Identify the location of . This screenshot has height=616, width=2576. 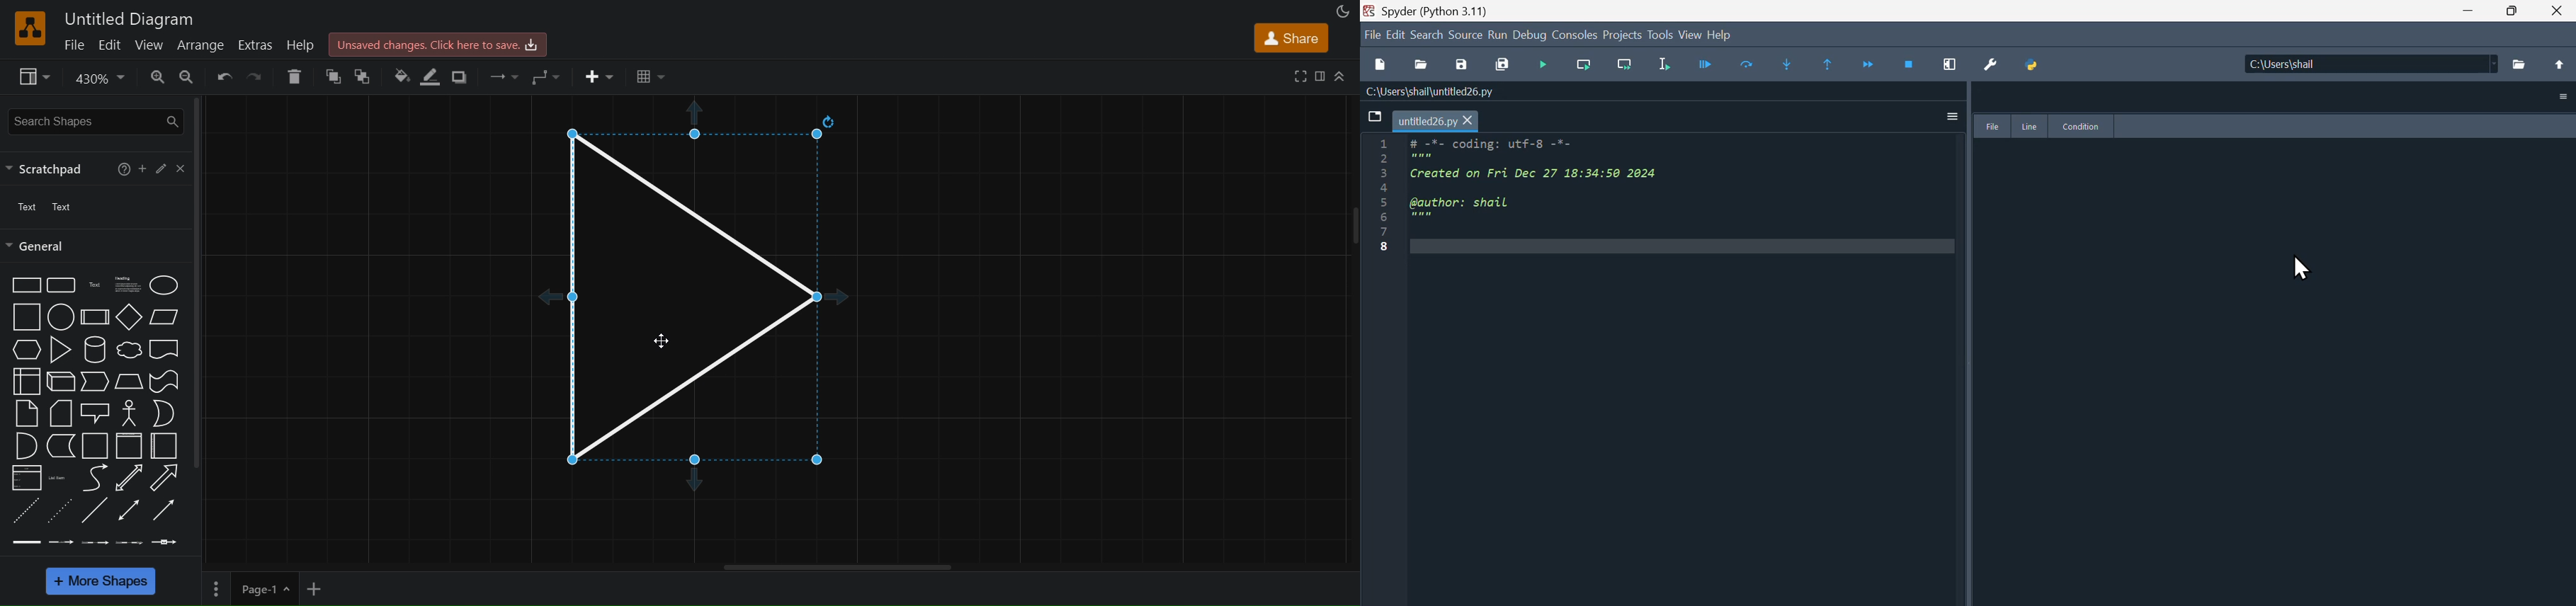
(1549, 65).